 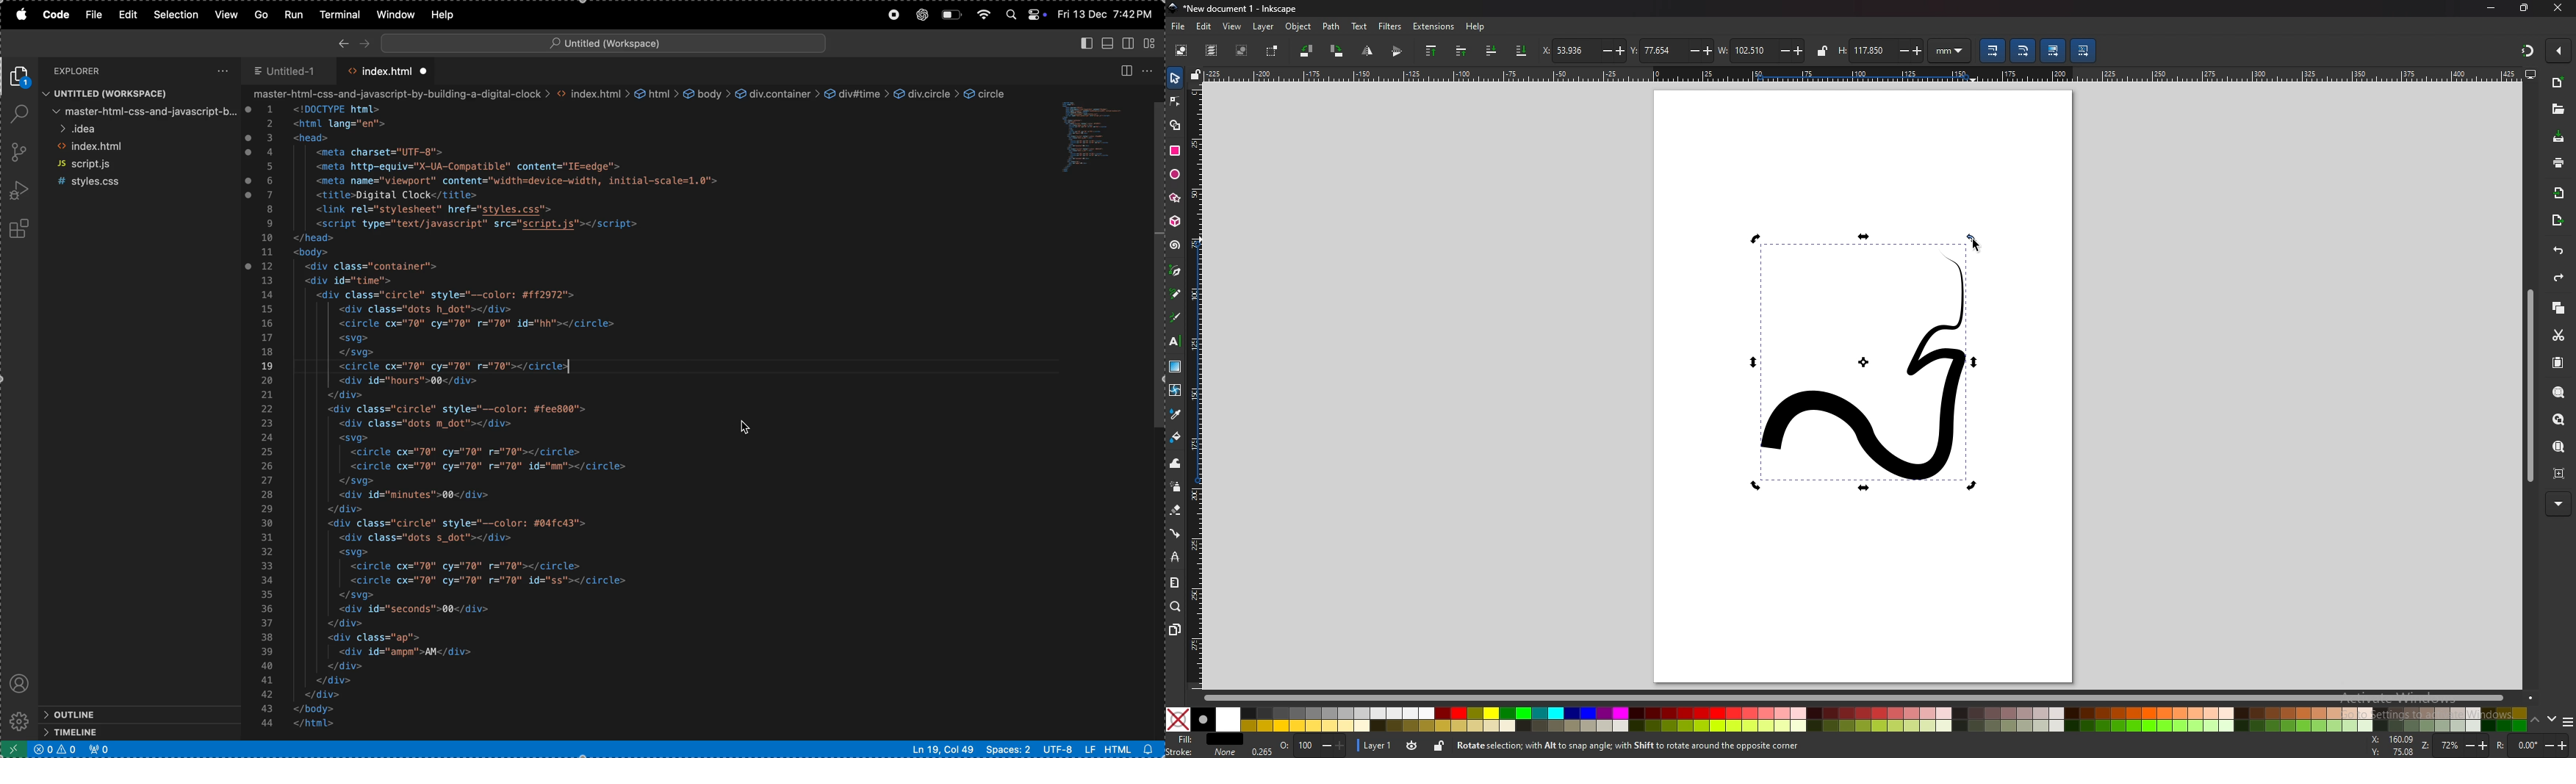 What do you see at coordinates (1098, 140) in the screenshot?
I see `code block` at bounding box center [1098, 140].